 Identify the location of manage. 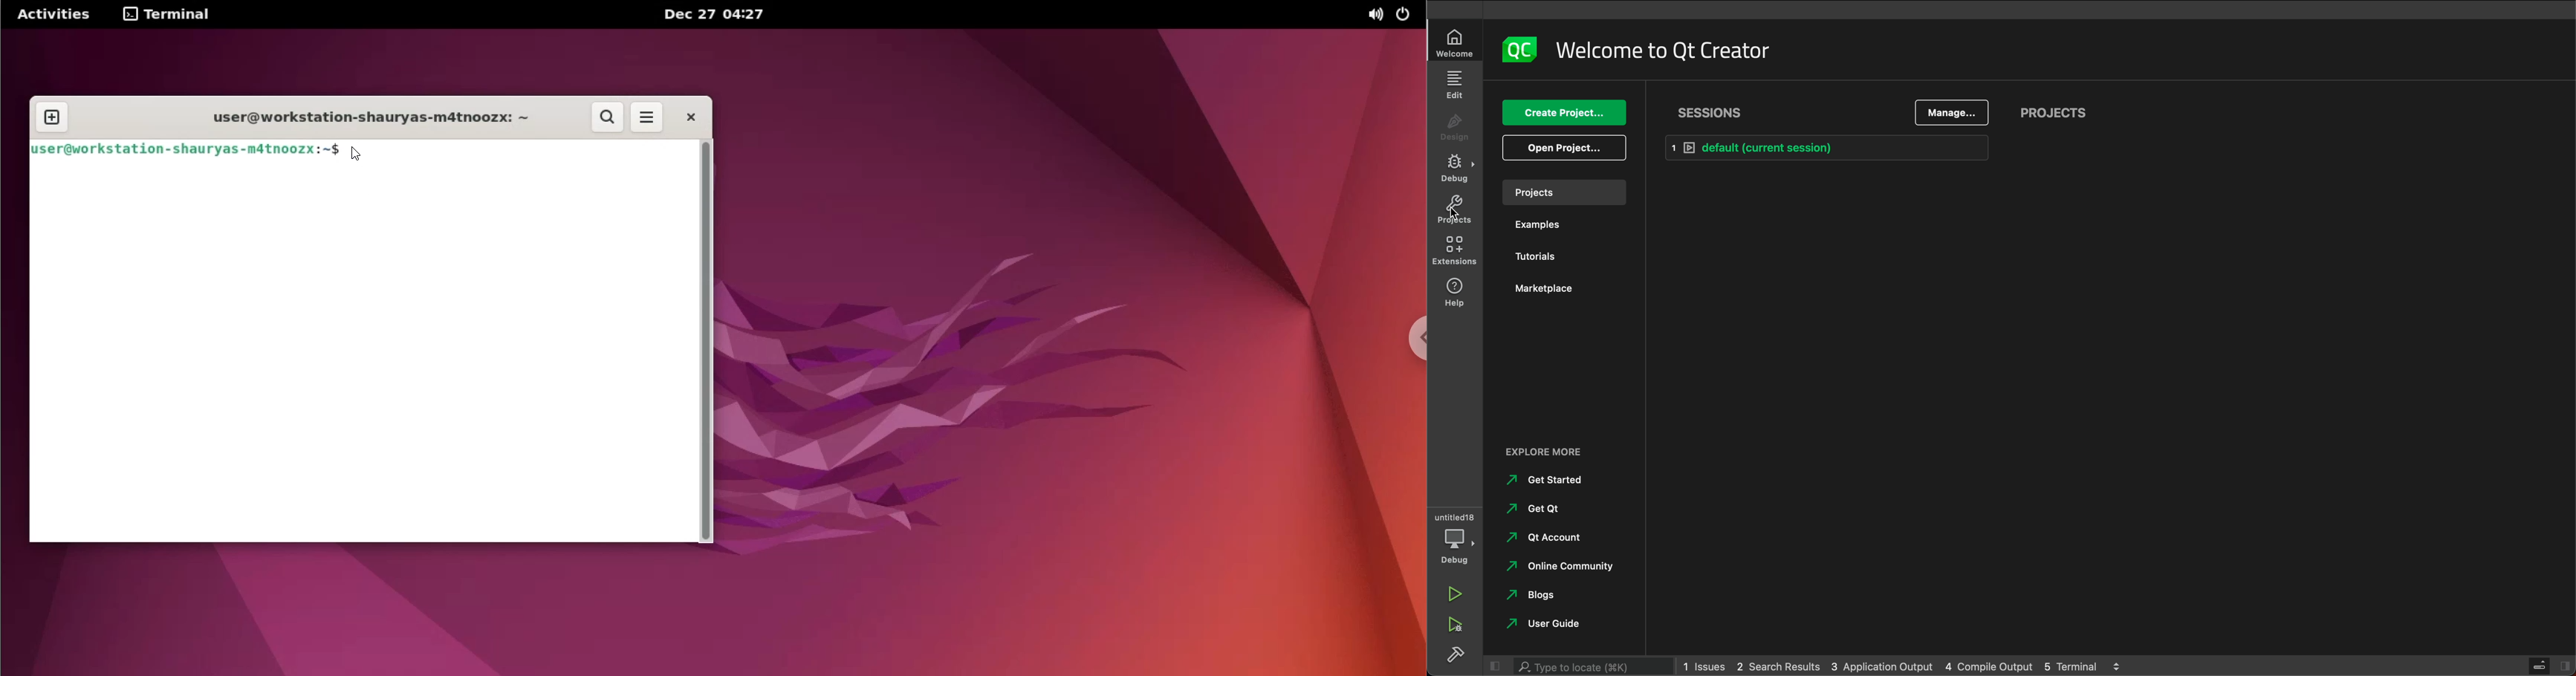
(1954, 113).